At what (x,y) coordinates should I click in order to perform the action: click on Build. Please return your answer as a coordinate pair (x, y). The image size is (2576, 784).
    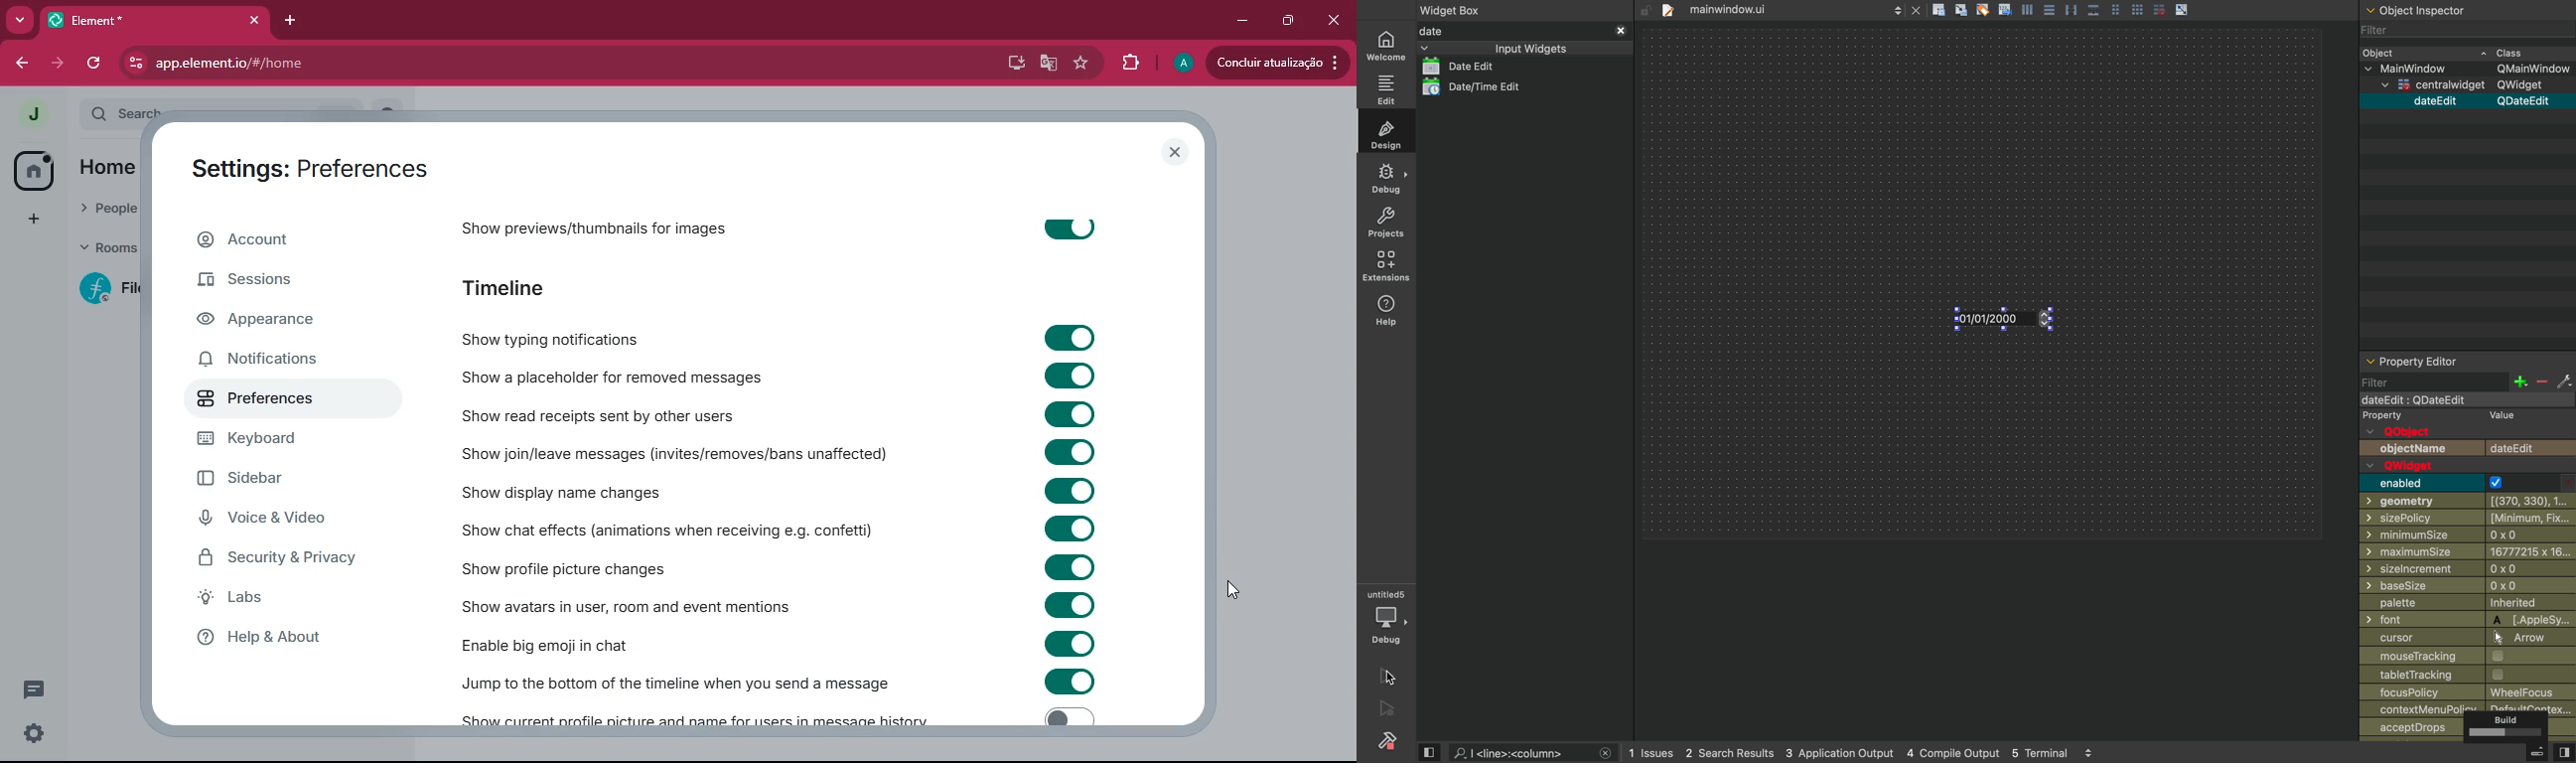
    Looking at the image, I should click on (2506, 725).